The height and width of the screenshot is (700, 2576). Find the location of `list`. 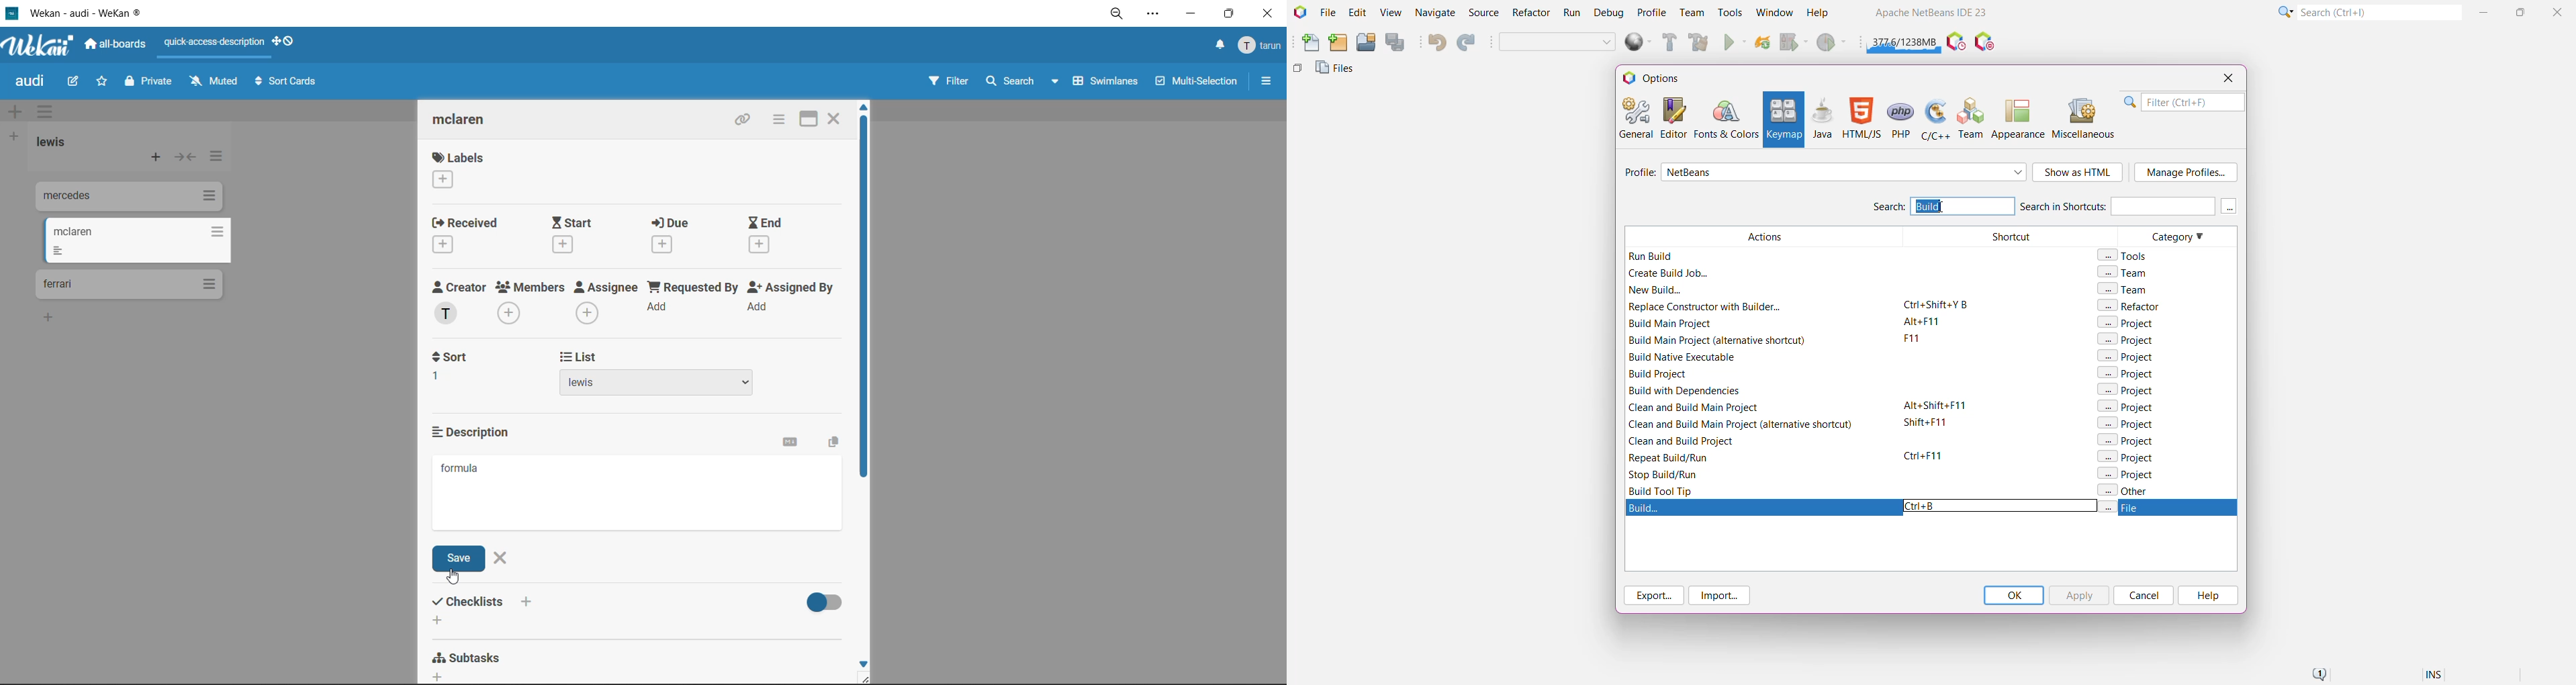

list is located at coordinates (662, 374).